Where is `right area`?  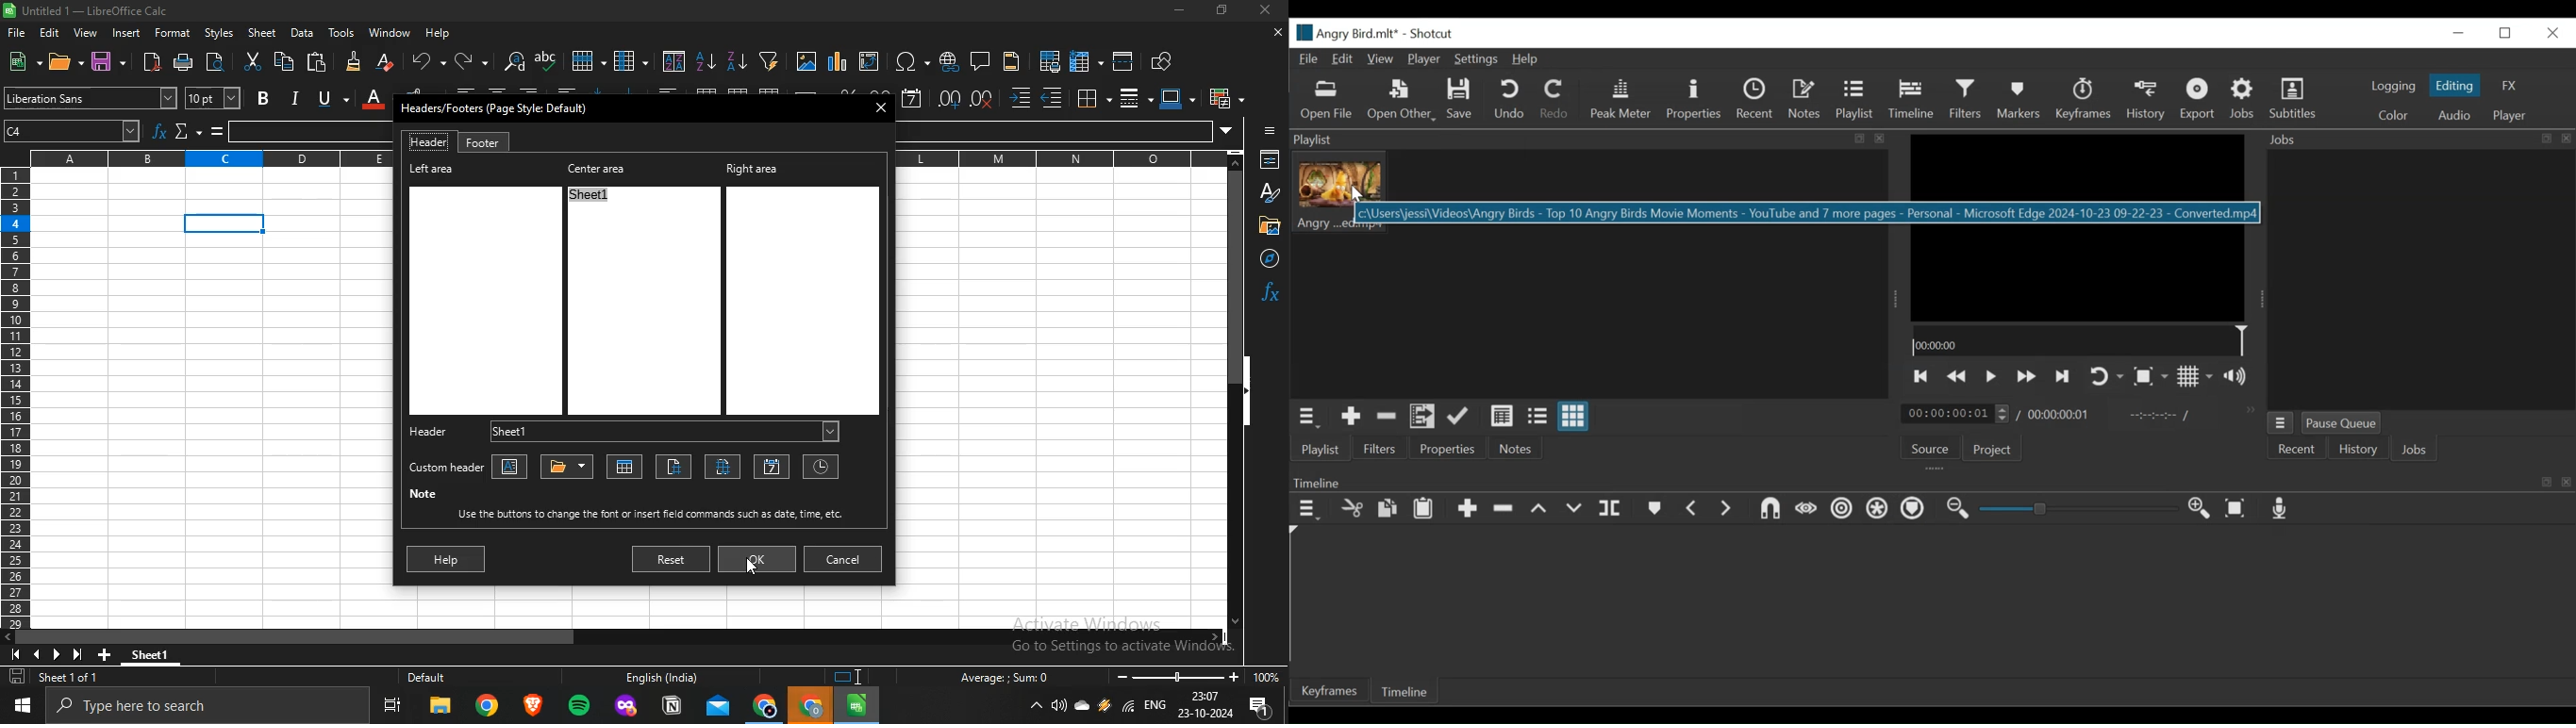 right area is located at coordinates (805, 288).